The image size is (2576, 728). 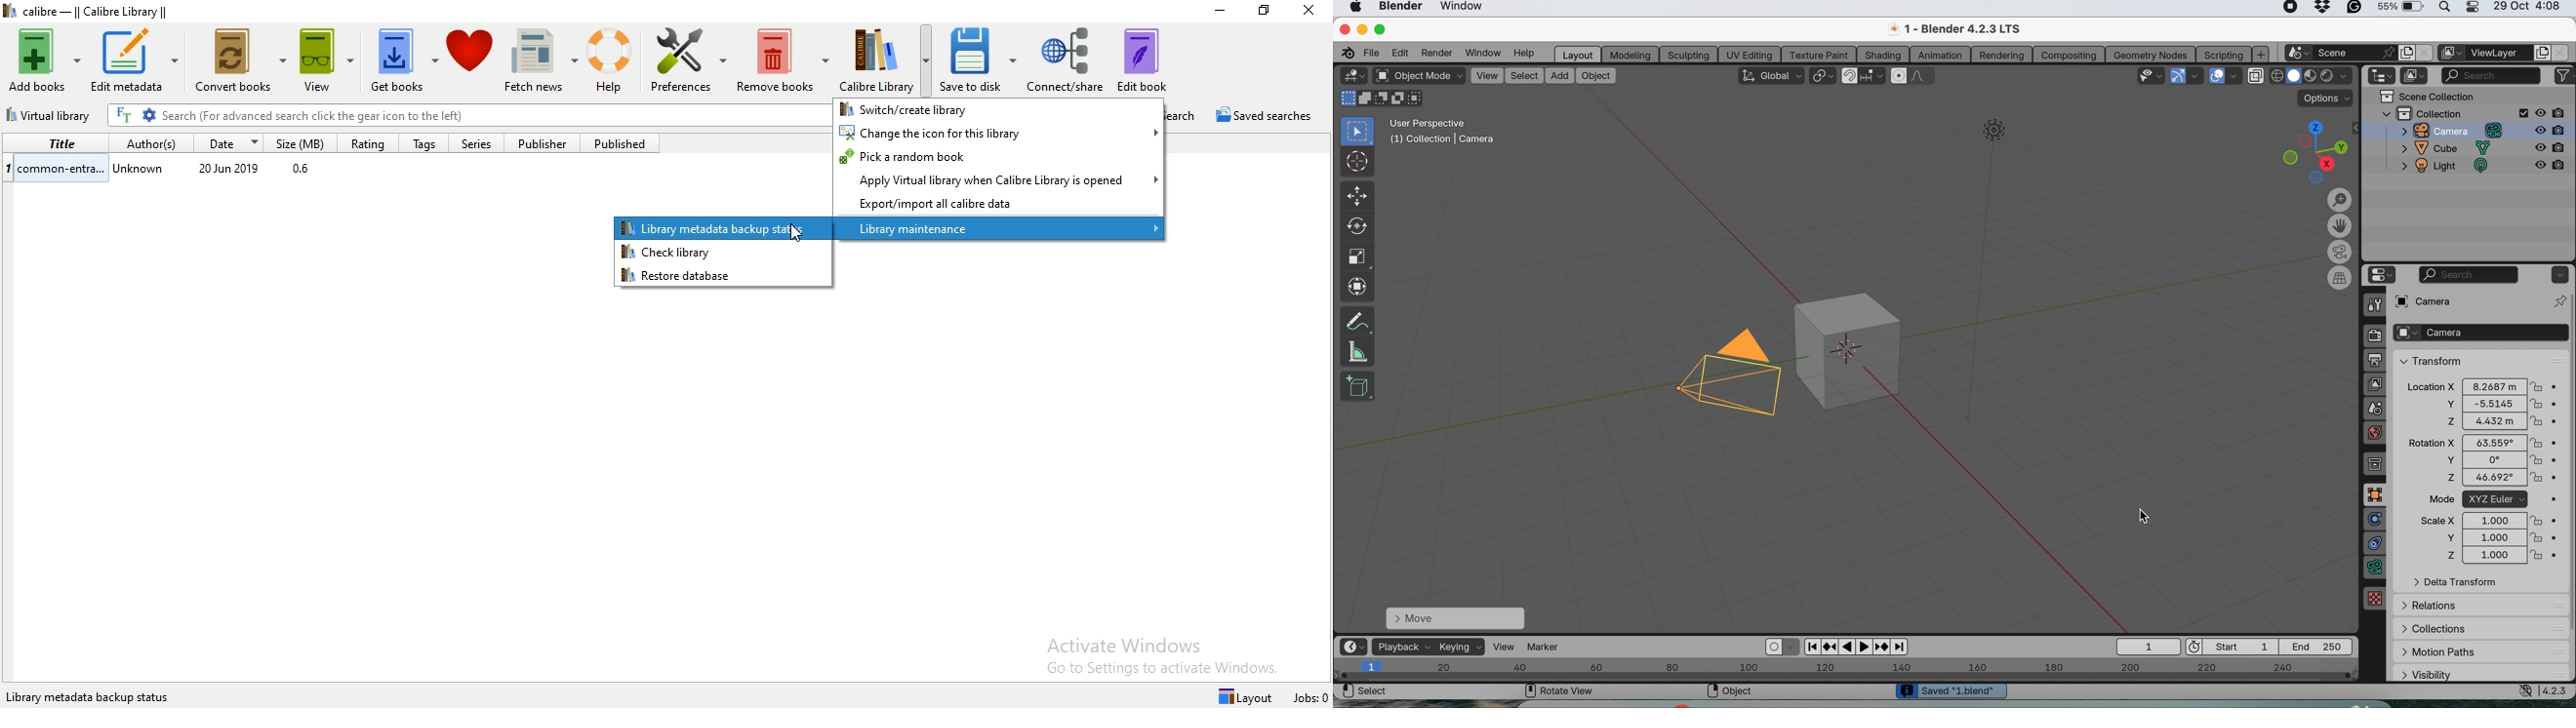 What do you see at coordinates (723, 252) in the screenshot?
I see `check library` at bounding box center [723, 252].